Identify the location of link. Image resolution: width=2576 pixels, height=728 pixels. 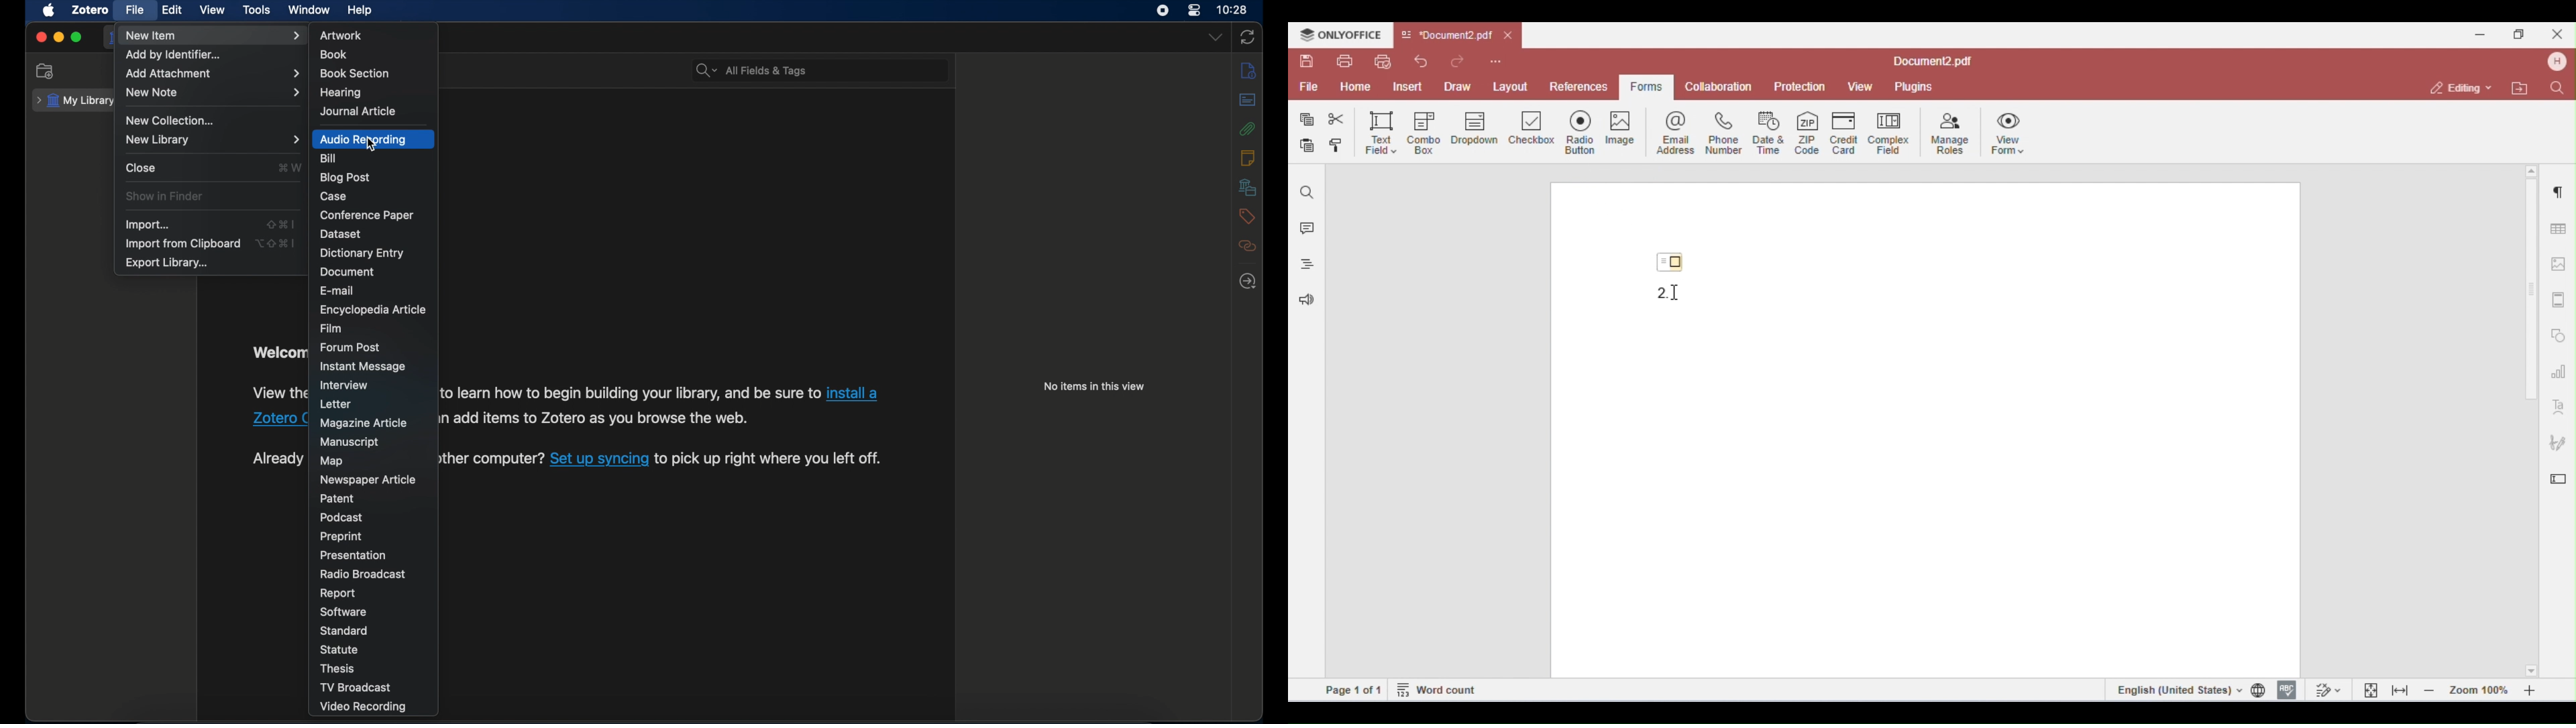
(488, 461).